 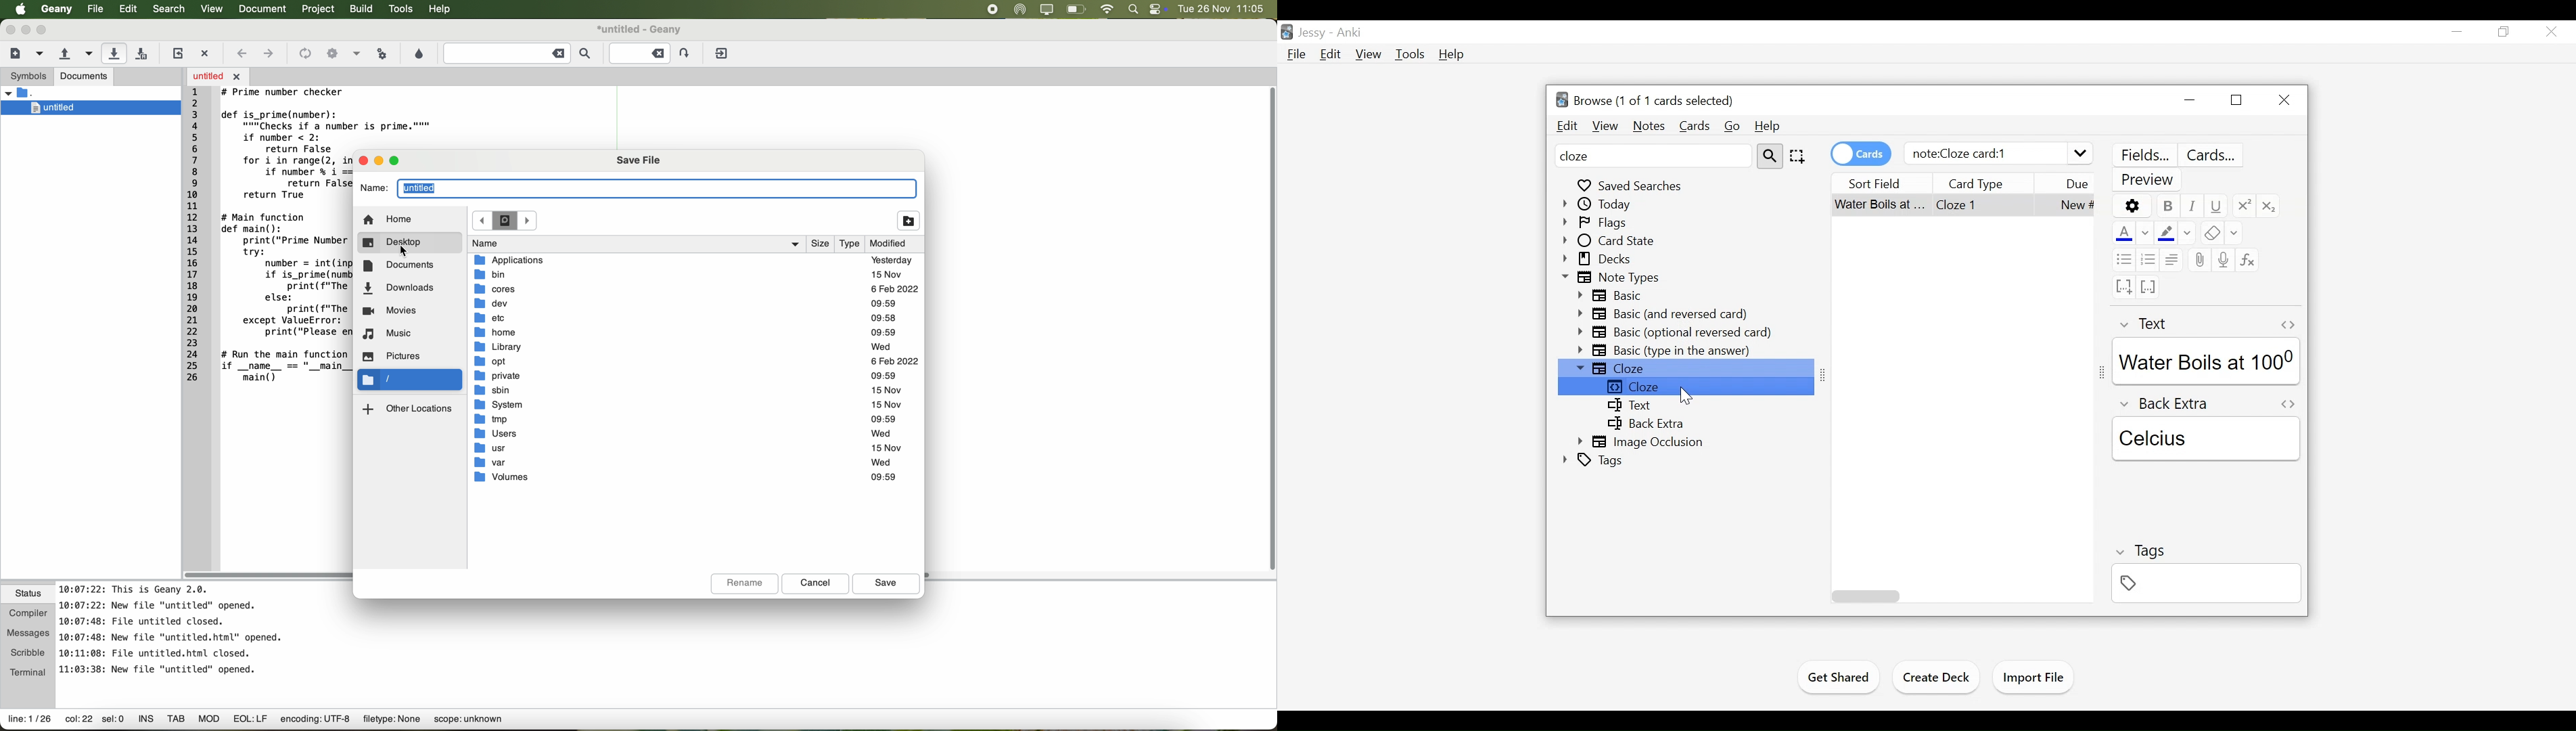 What do you see at coordinates (2205, 361) in the screenshot?
I see `Text Field` at bounding box center [2205, 361].